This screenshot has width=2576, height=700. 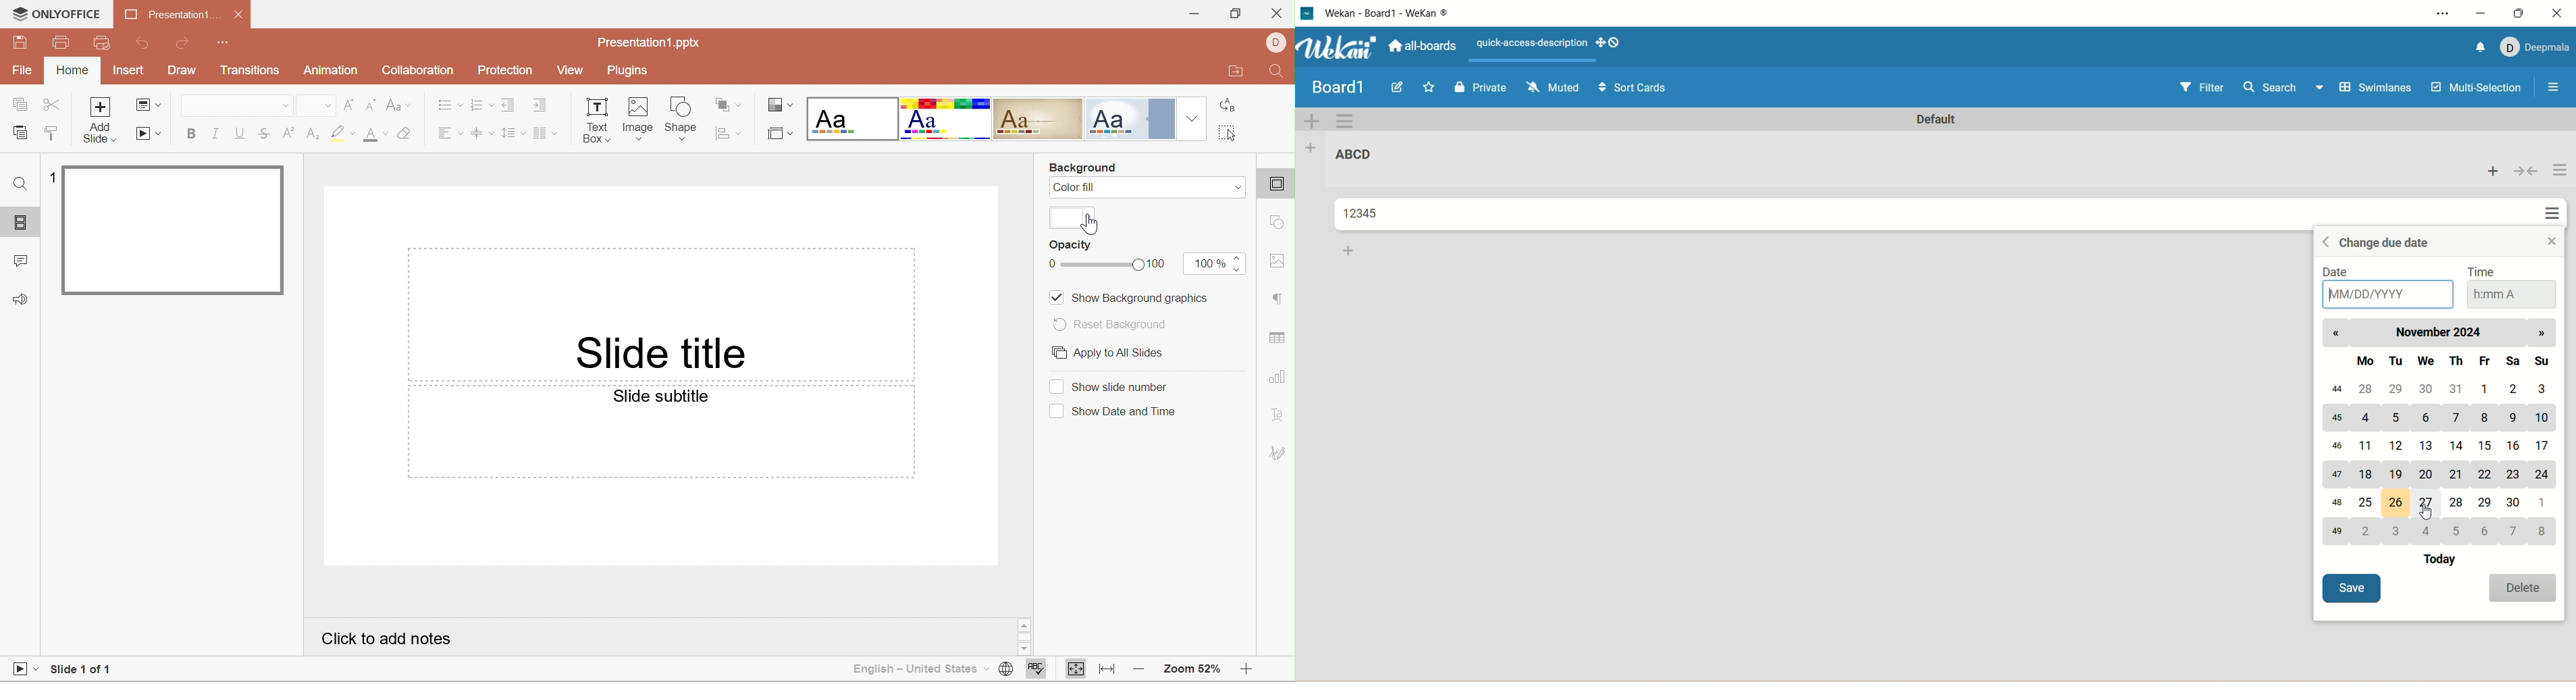 I want to click on 100%, so click(x=1207, y=264).